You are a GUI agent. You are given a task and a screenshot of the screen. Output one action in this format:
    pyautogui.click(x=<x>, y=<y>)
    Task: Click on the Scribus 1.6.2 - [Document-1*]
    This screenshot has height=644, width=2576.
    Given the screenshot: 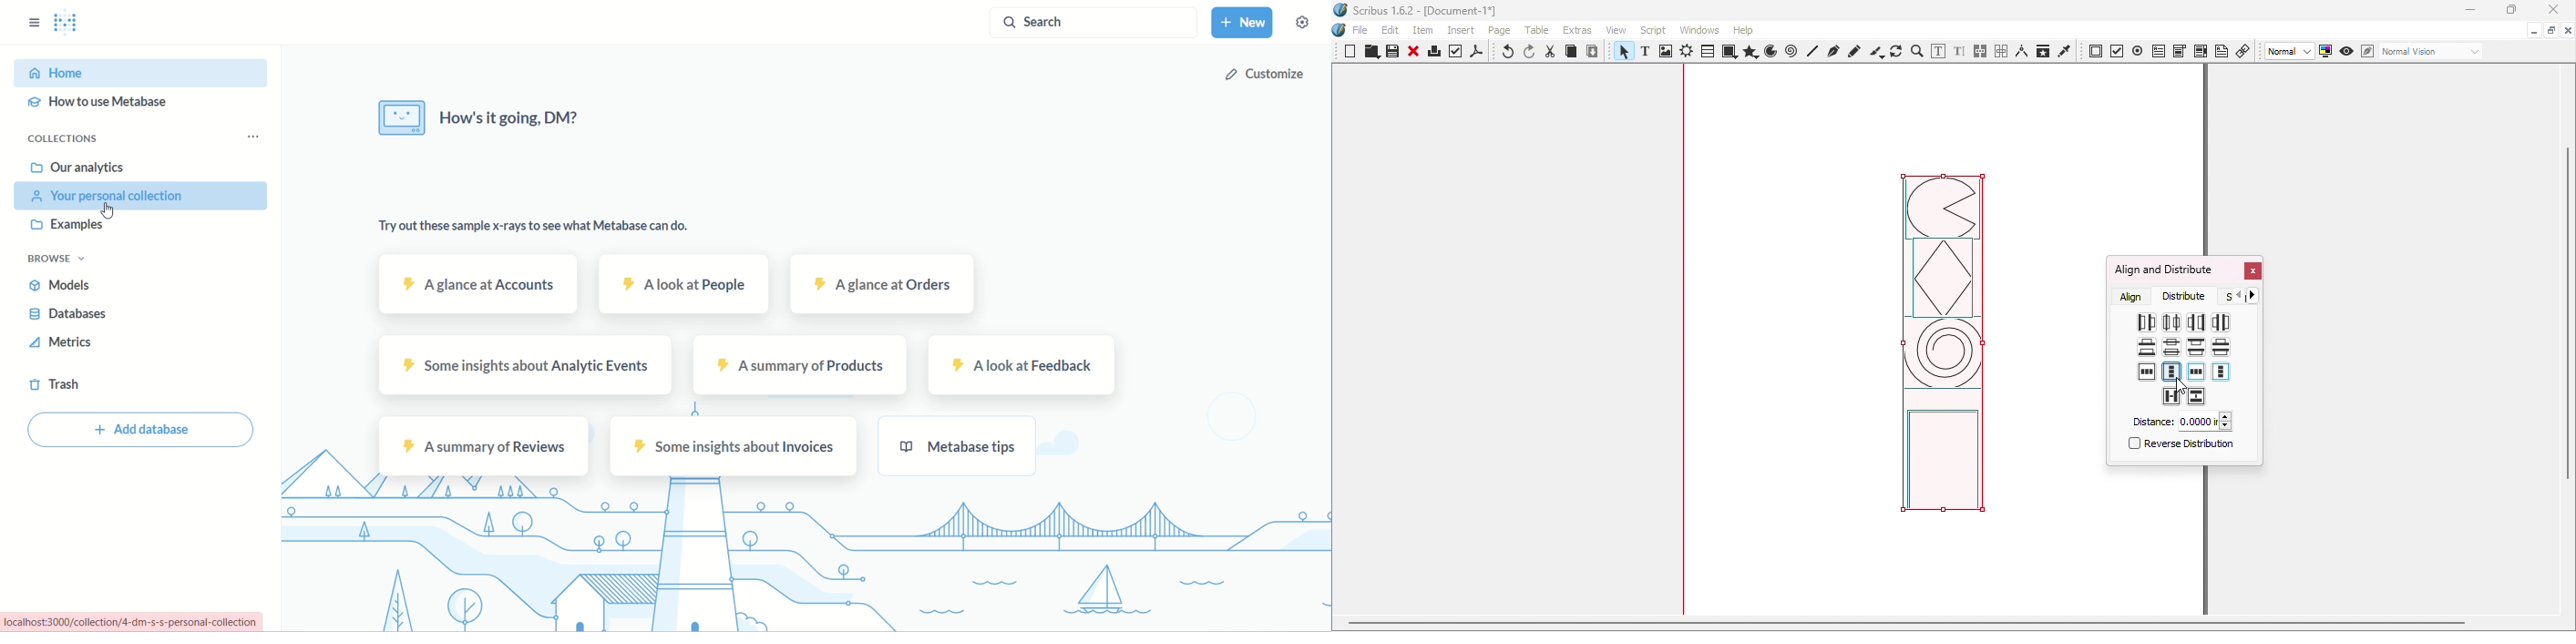 What is the action you would take?
    pyautogui.click(x=1423, y=12)
    